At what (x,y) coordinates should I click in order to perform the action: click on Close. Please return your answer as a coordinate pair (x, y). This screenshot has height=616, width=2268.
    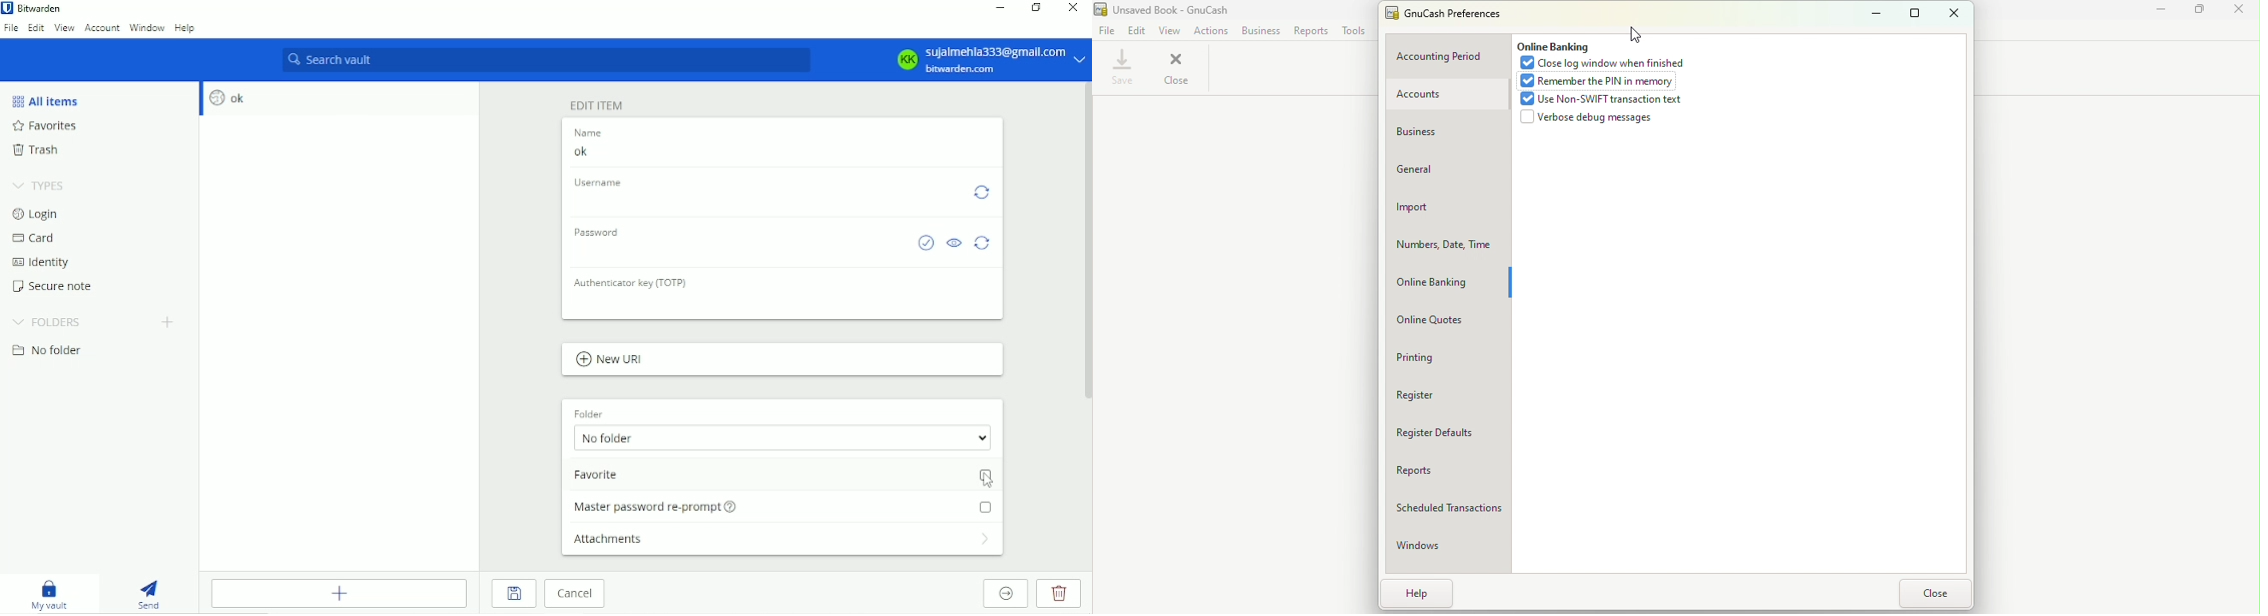
    Looking at the image, I should click on (2243, 17).